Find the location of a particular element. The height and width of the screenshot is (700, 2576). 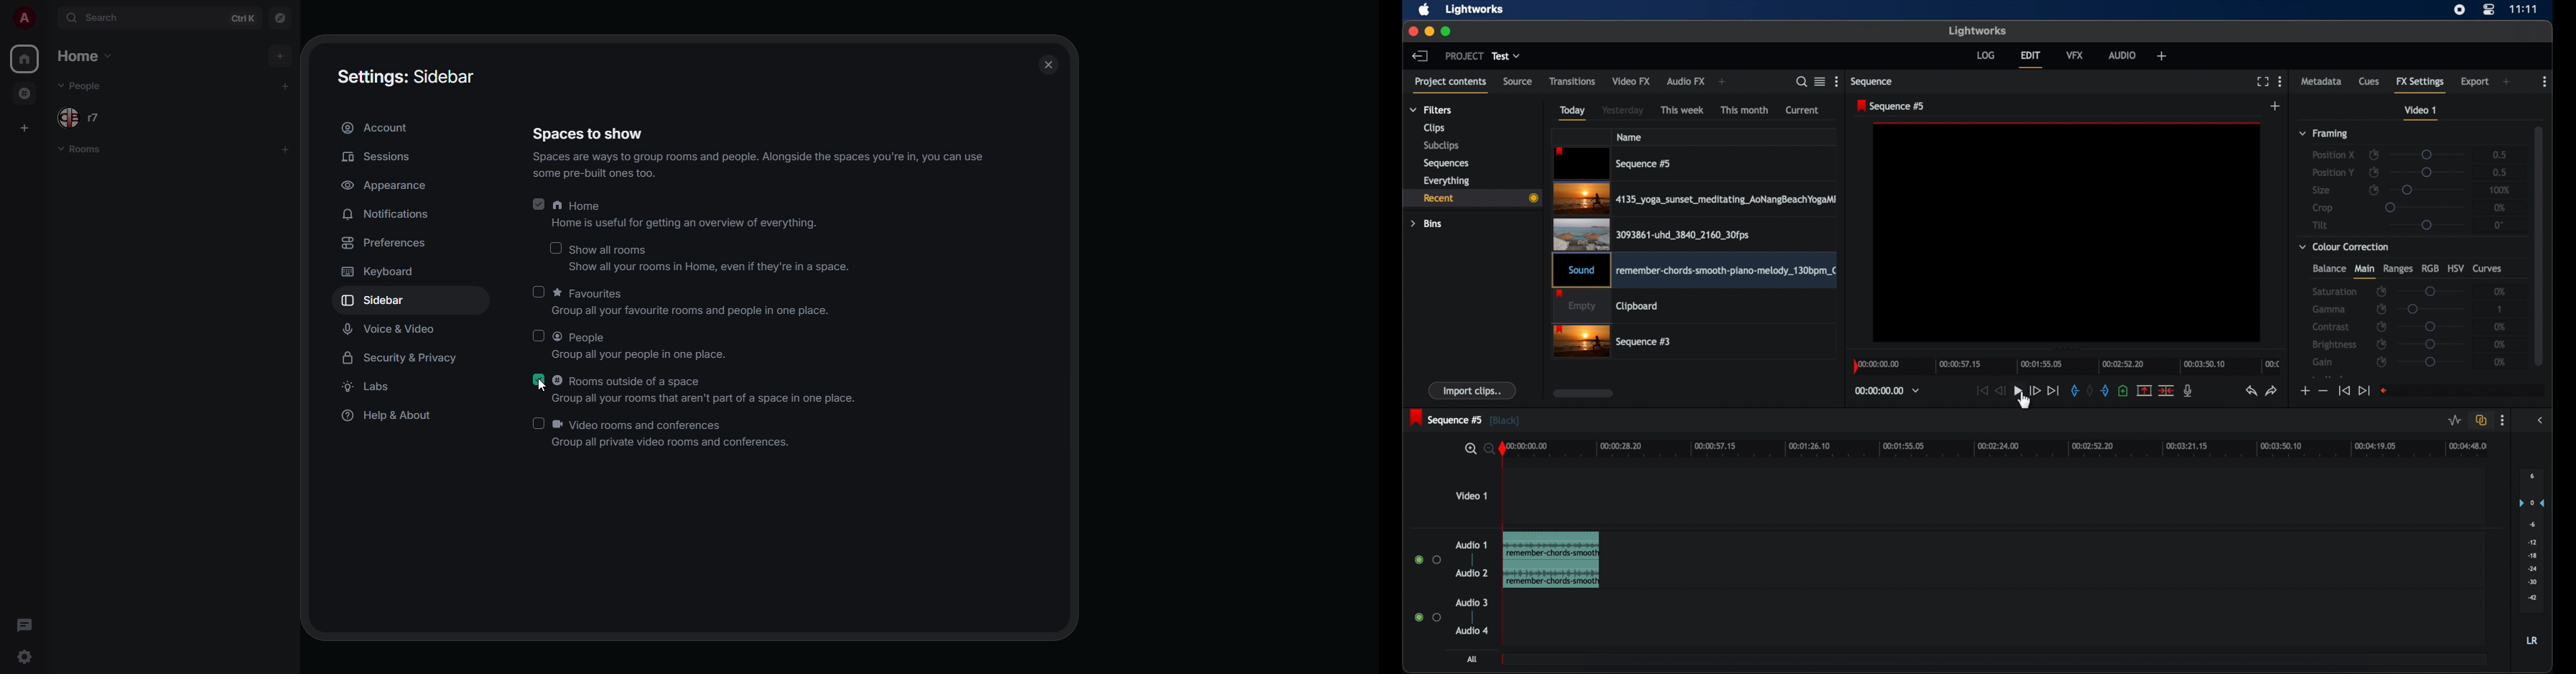

slider is located at coordinates (2424, 207).